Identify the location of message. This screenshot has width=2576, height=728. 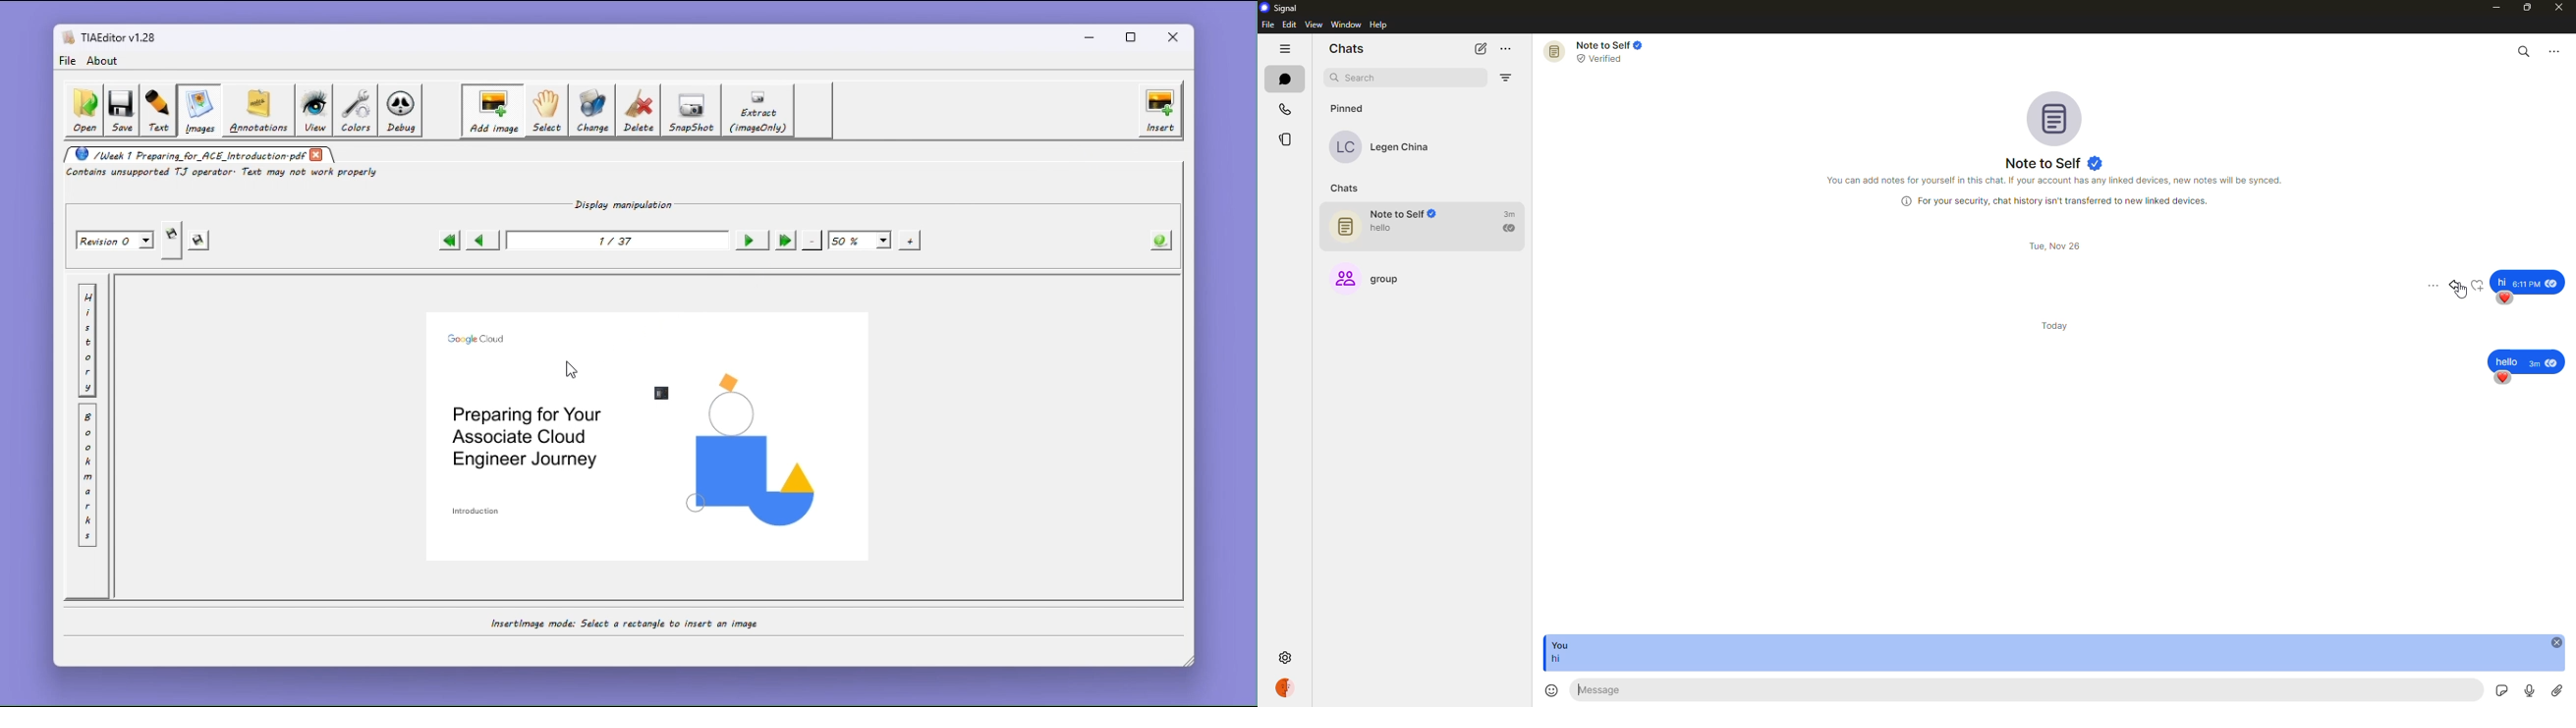
(2528, 361).